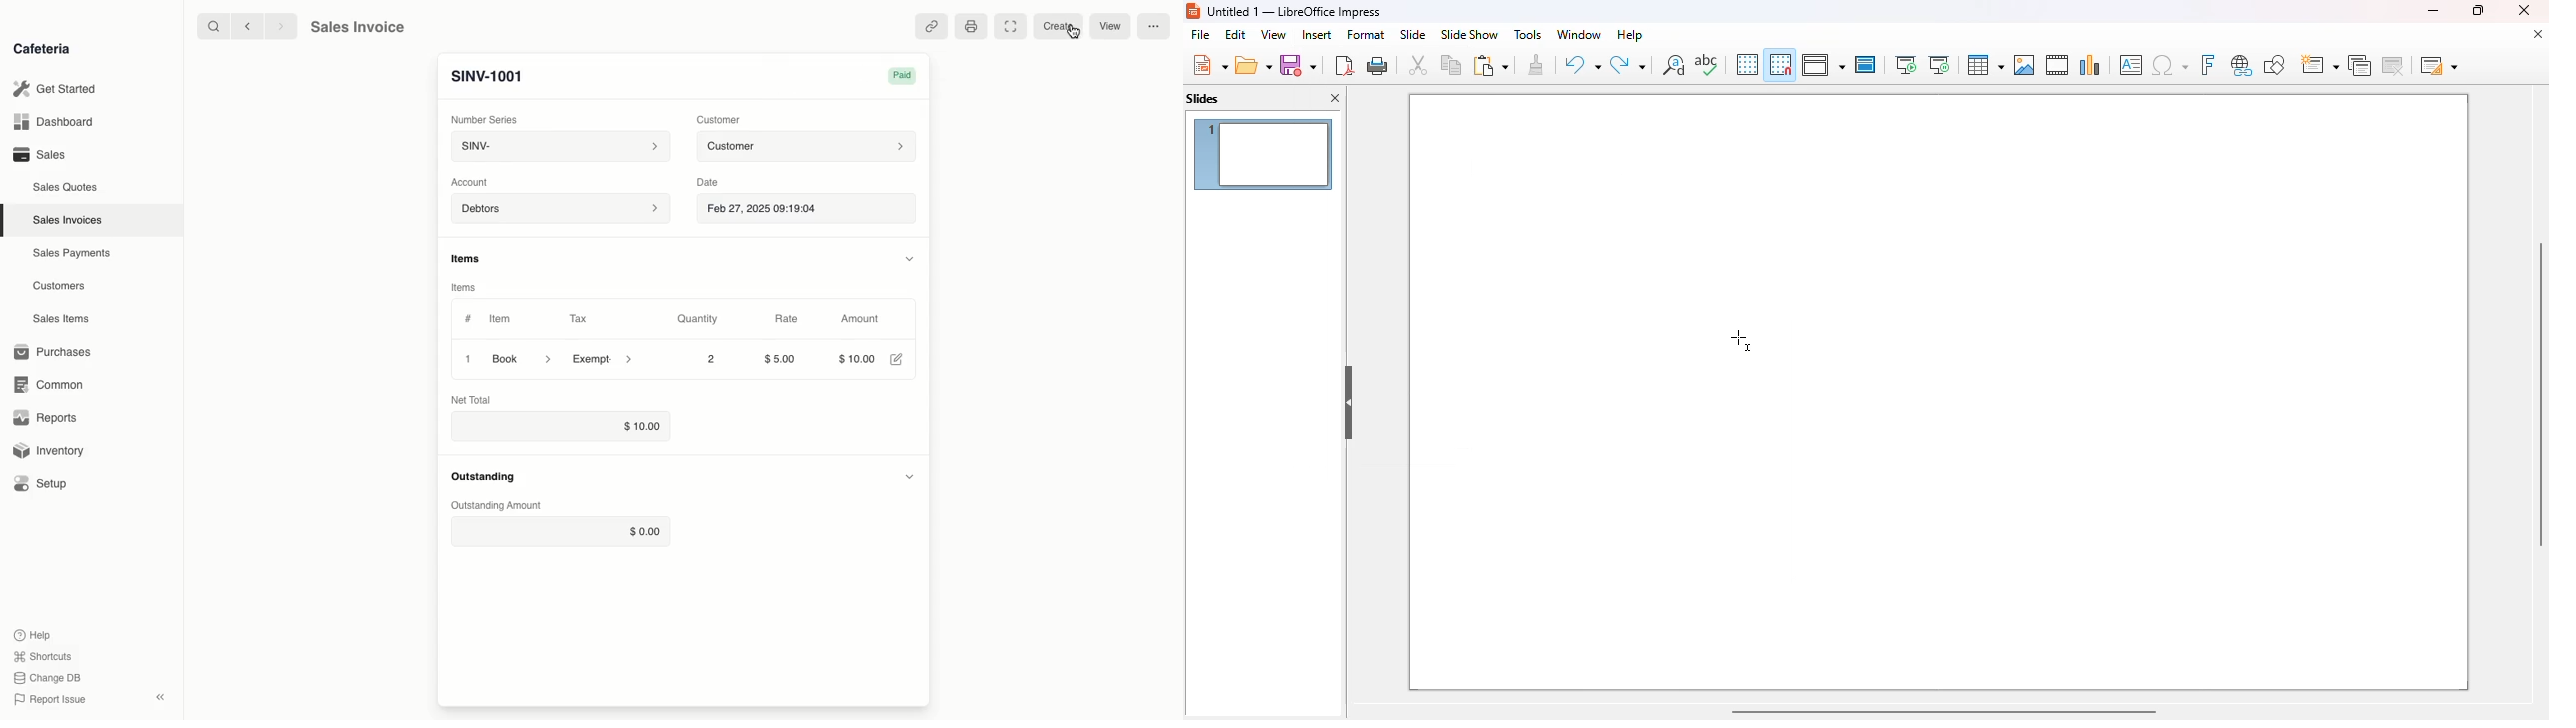 Image resolution: width=2576 pixels, height=728 pixels. What do you see at coordinates (560, 531) in the screenshot?
I see `$0.00` at bounding box center [560, 531].